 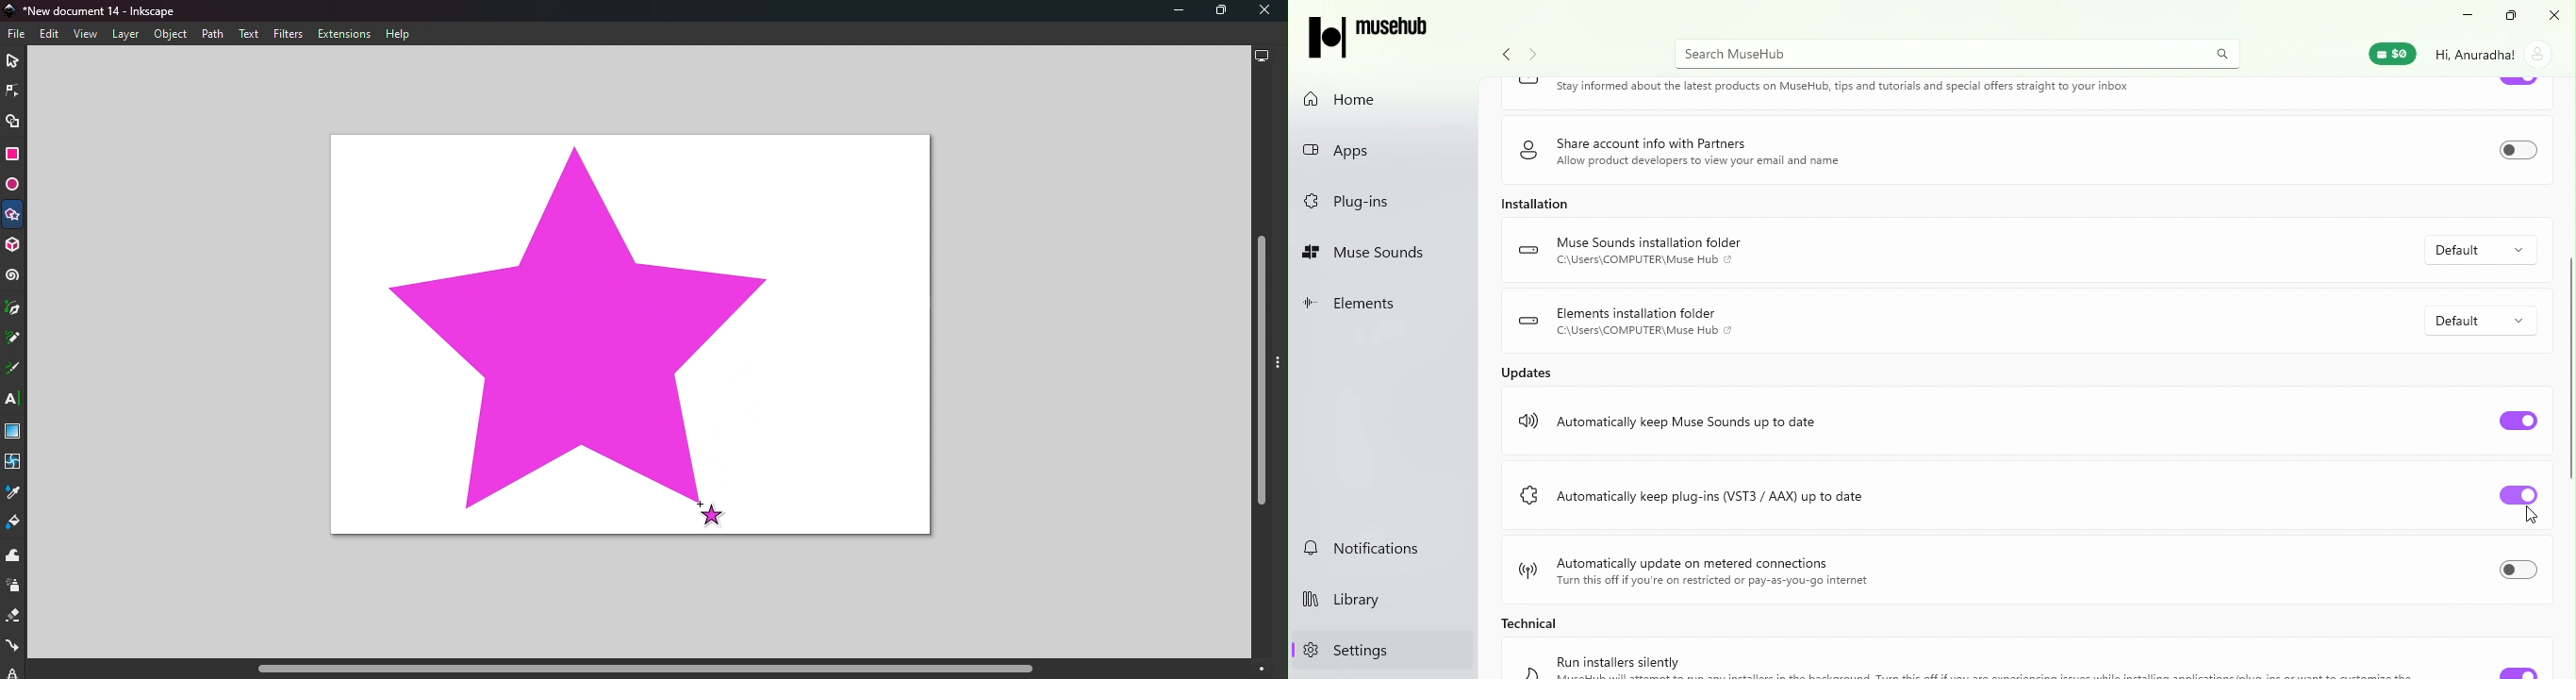 I want to click on Installation, so click(x=1535, y=203).